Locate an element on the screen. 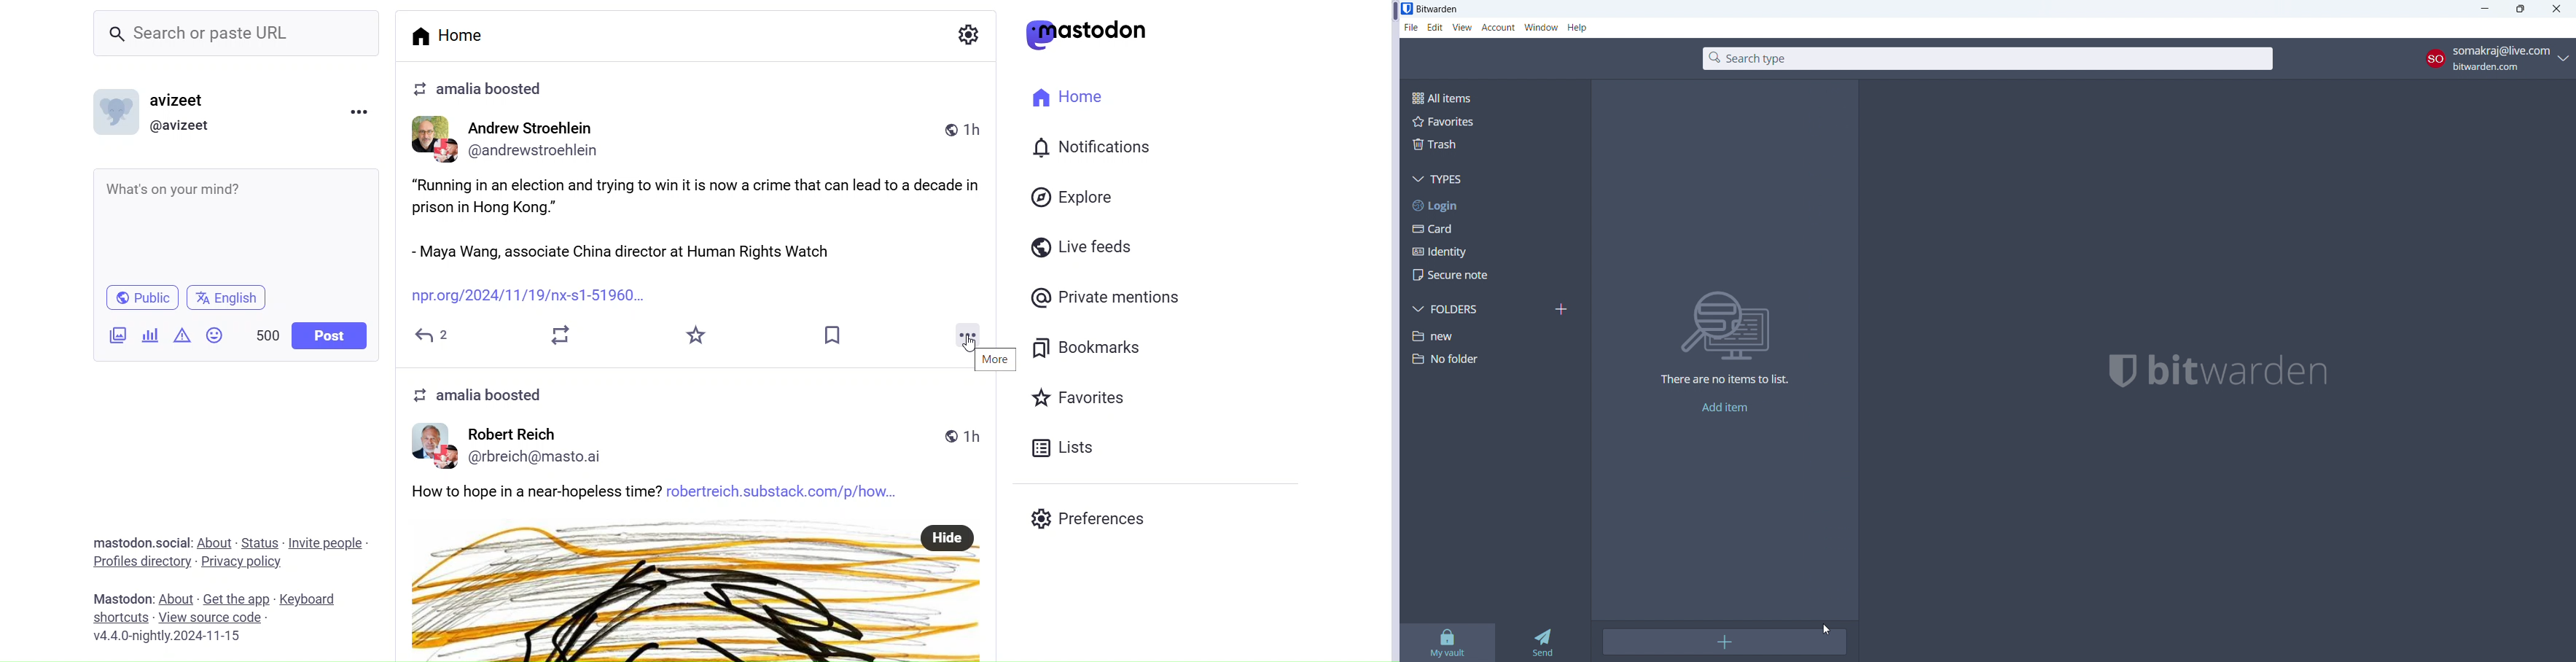  Second Post is located at coordinates (700, 604).